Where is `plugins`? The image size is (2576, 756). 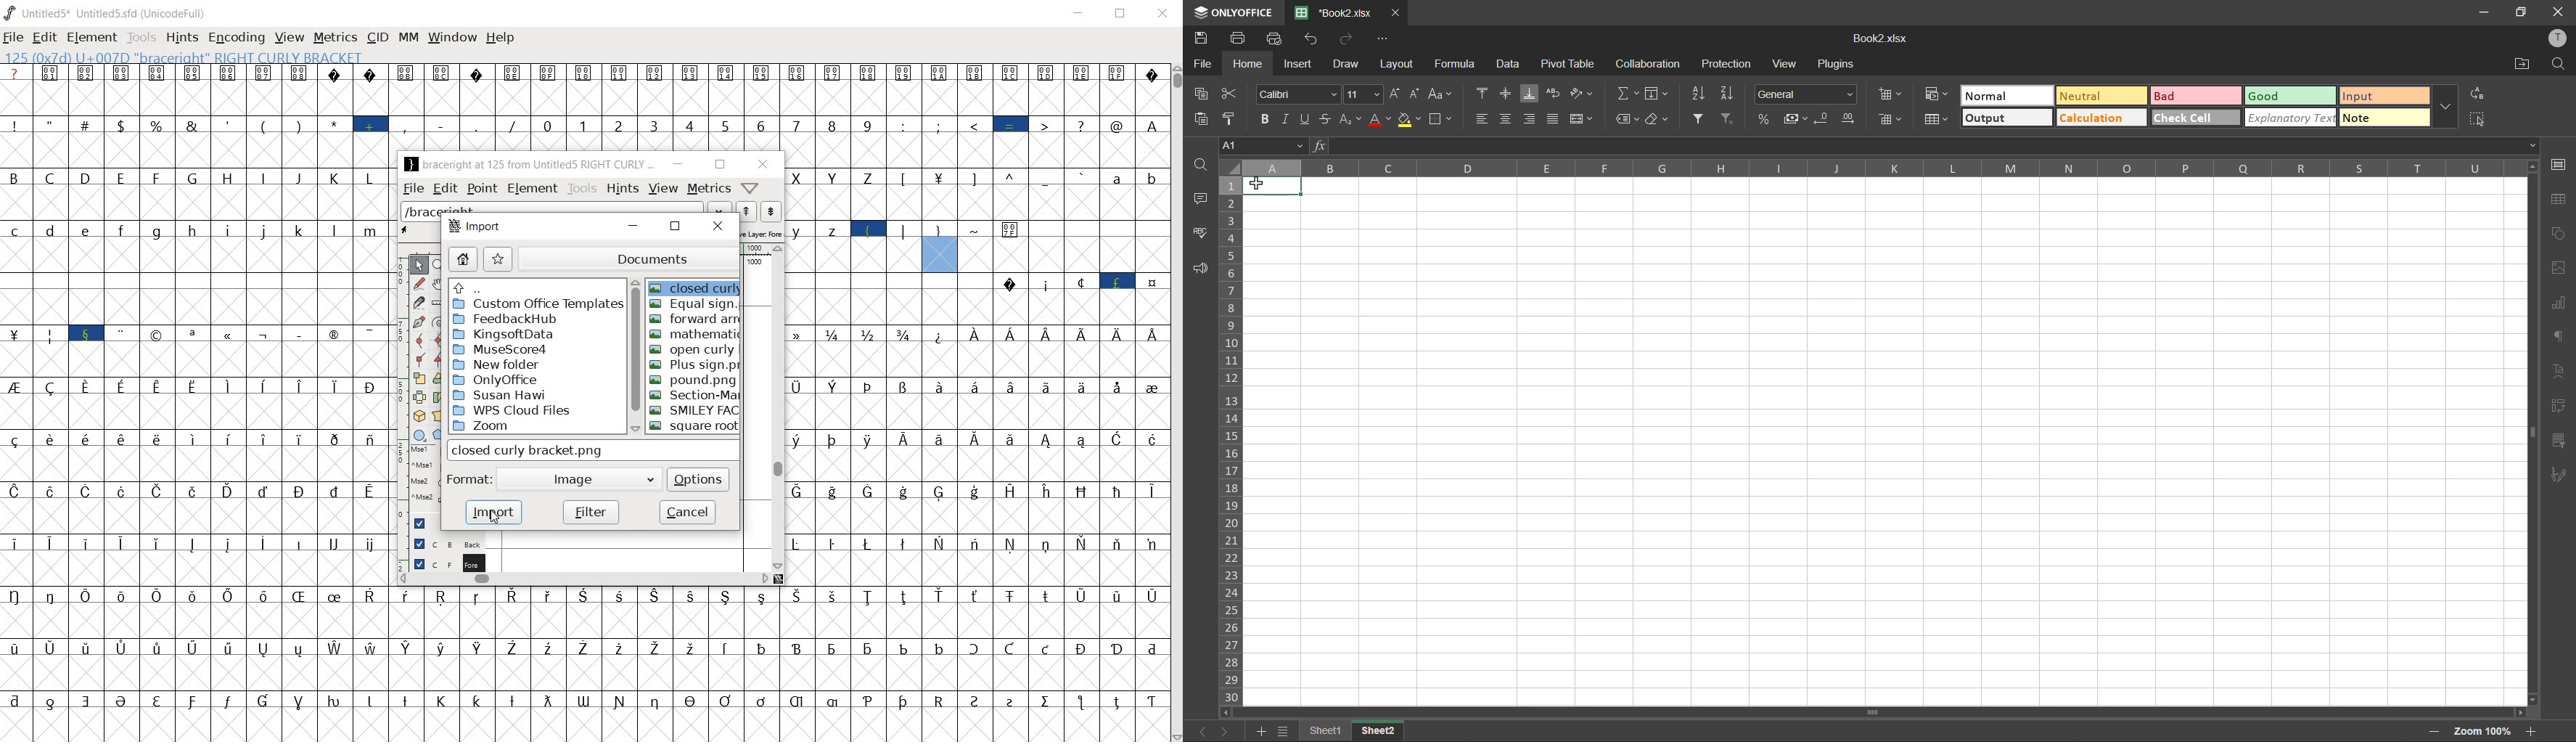 plugins is located at coordinates (1839, 66).